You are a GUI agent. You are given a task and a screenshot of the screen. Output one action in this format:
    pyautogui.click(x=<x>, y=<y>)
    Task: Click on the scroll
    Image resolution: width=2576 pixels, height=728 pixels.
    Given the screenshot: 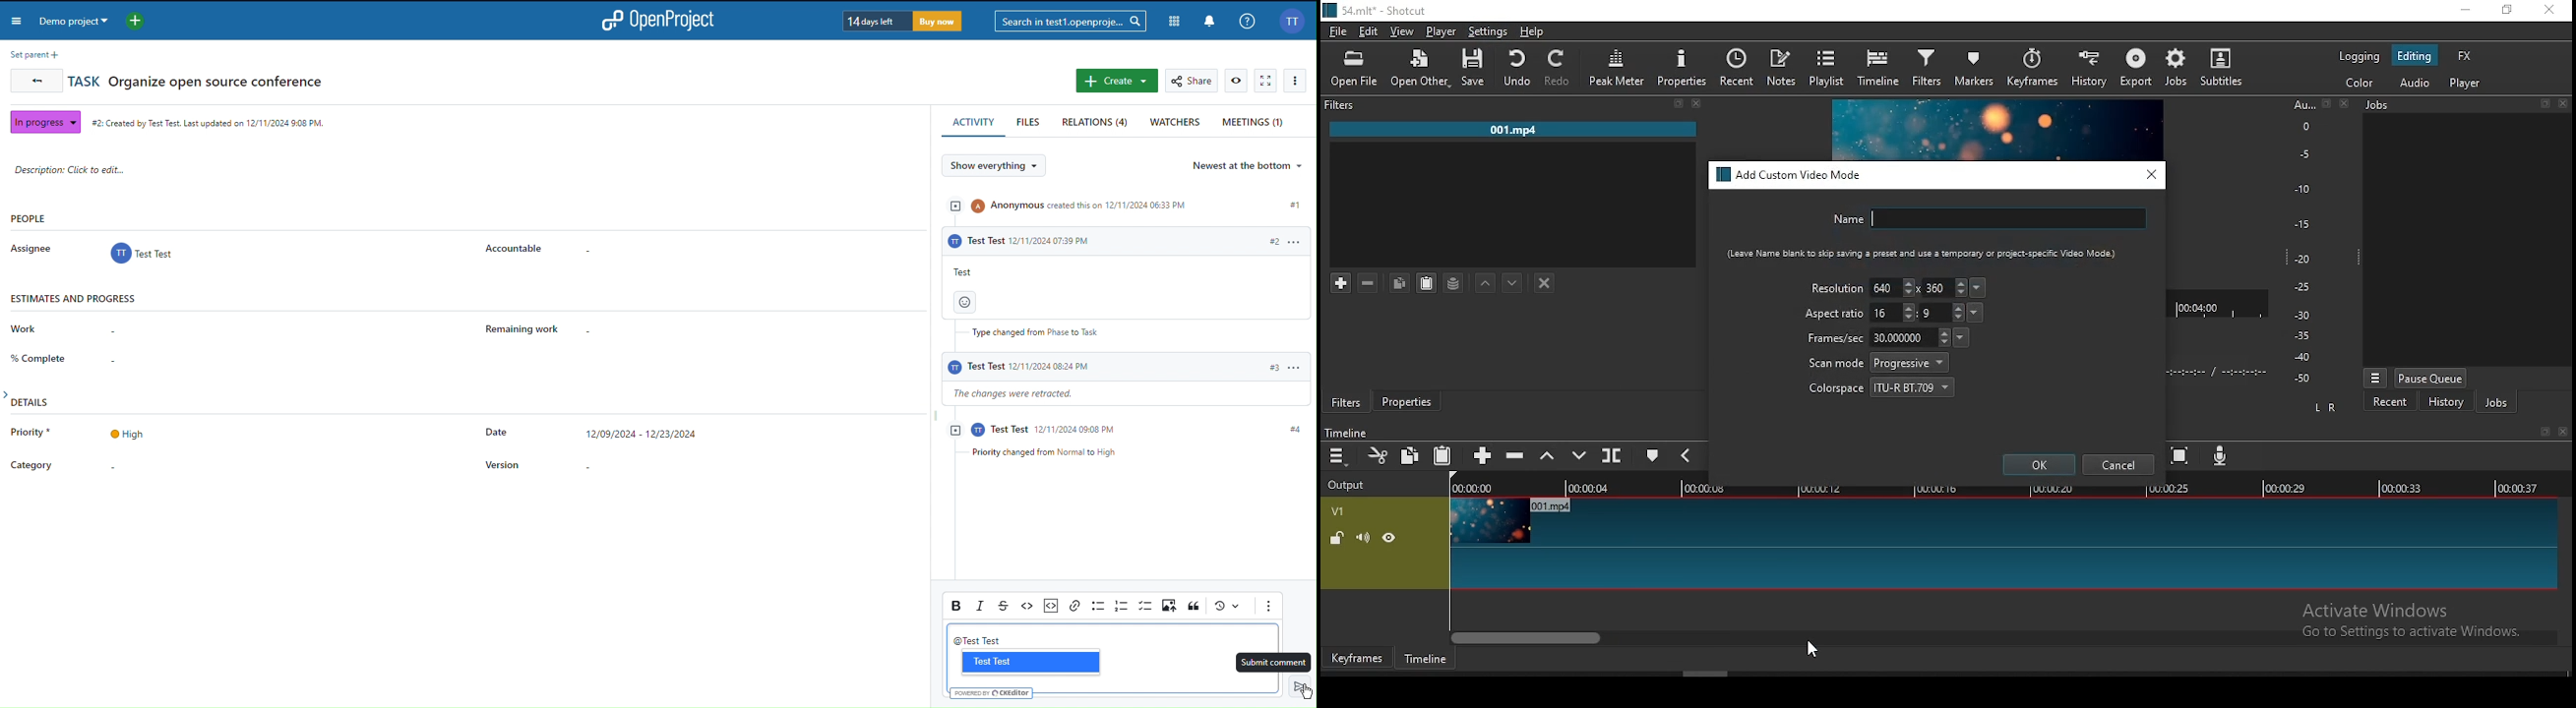 What is the action you would take?
    pyautogui.click(x=1705, y=674)
    